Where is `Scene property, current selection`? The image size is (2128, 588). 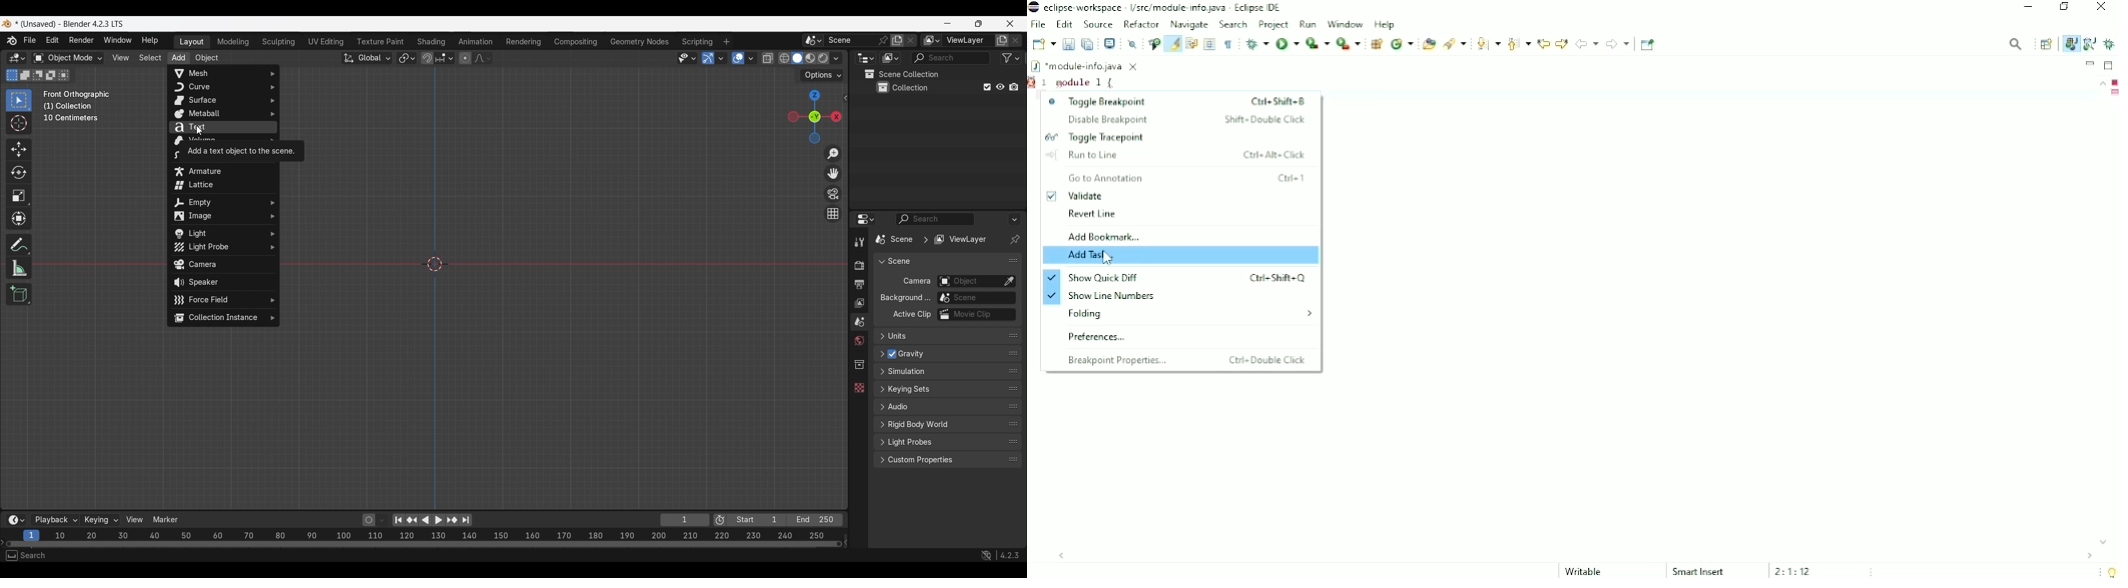 Scene property, current selection is located at coordinates (860, 323).